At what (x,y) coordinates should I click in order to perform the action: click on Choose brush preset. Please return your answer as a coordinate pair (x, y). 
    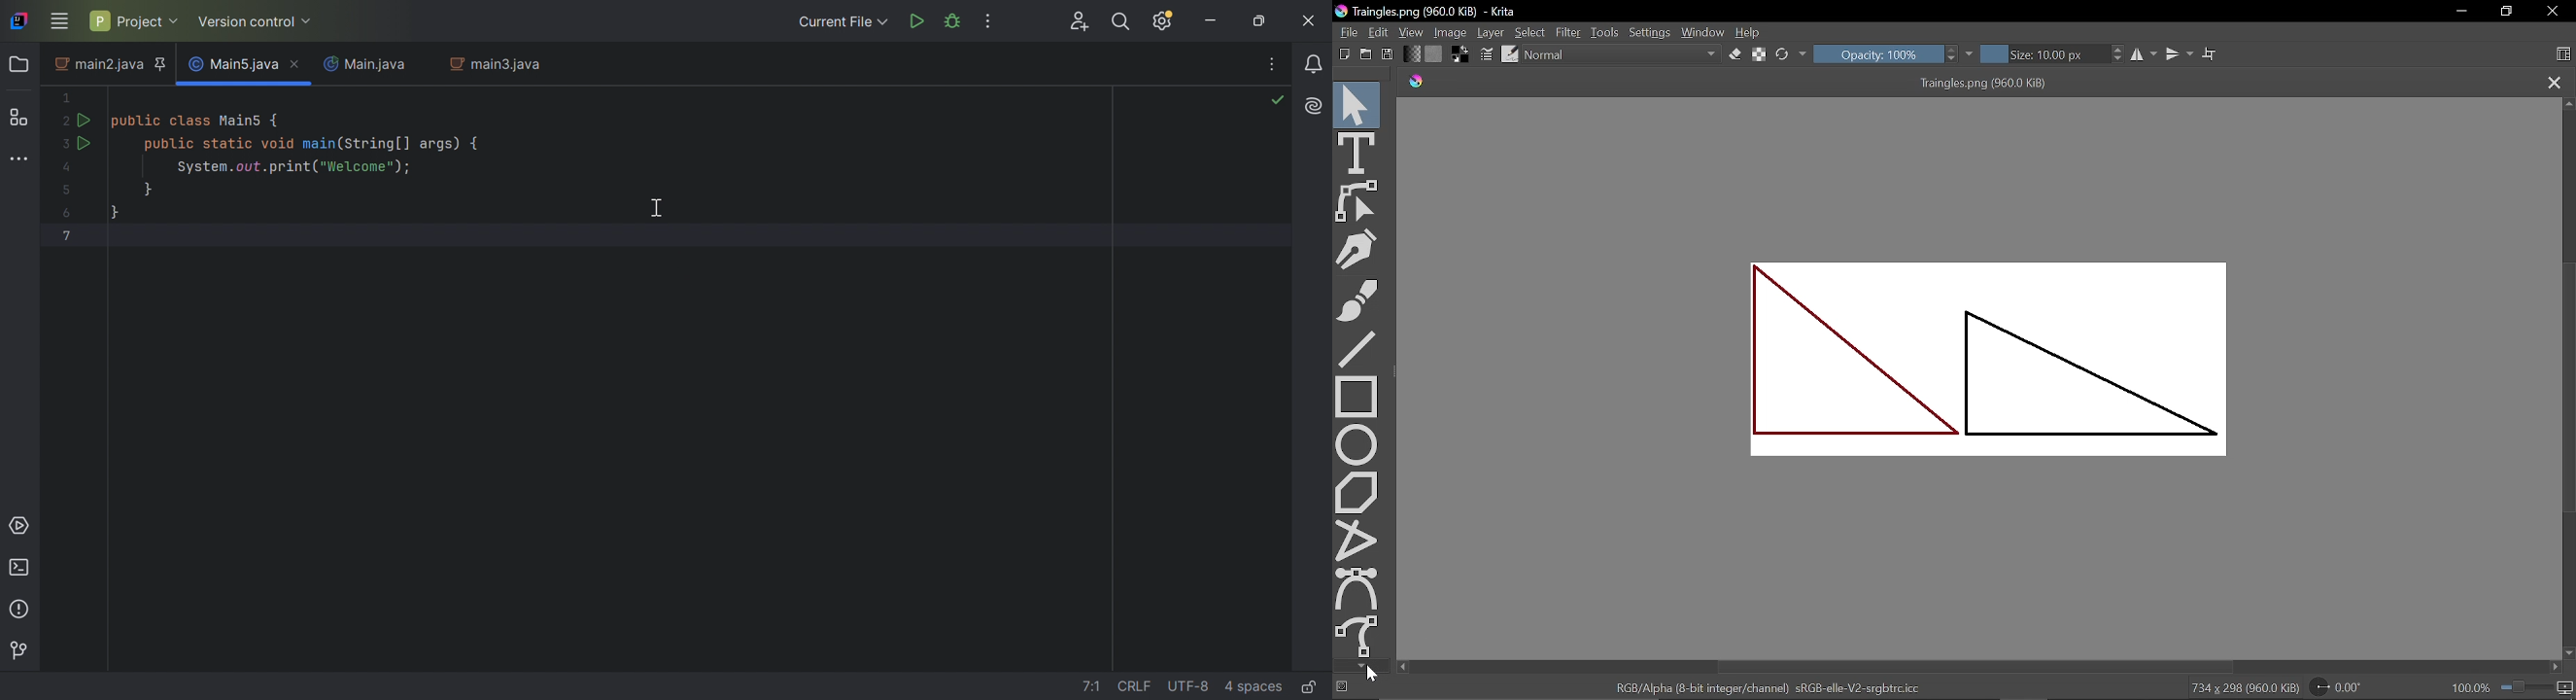
    Looking at the image, I should click on (1509, 54).